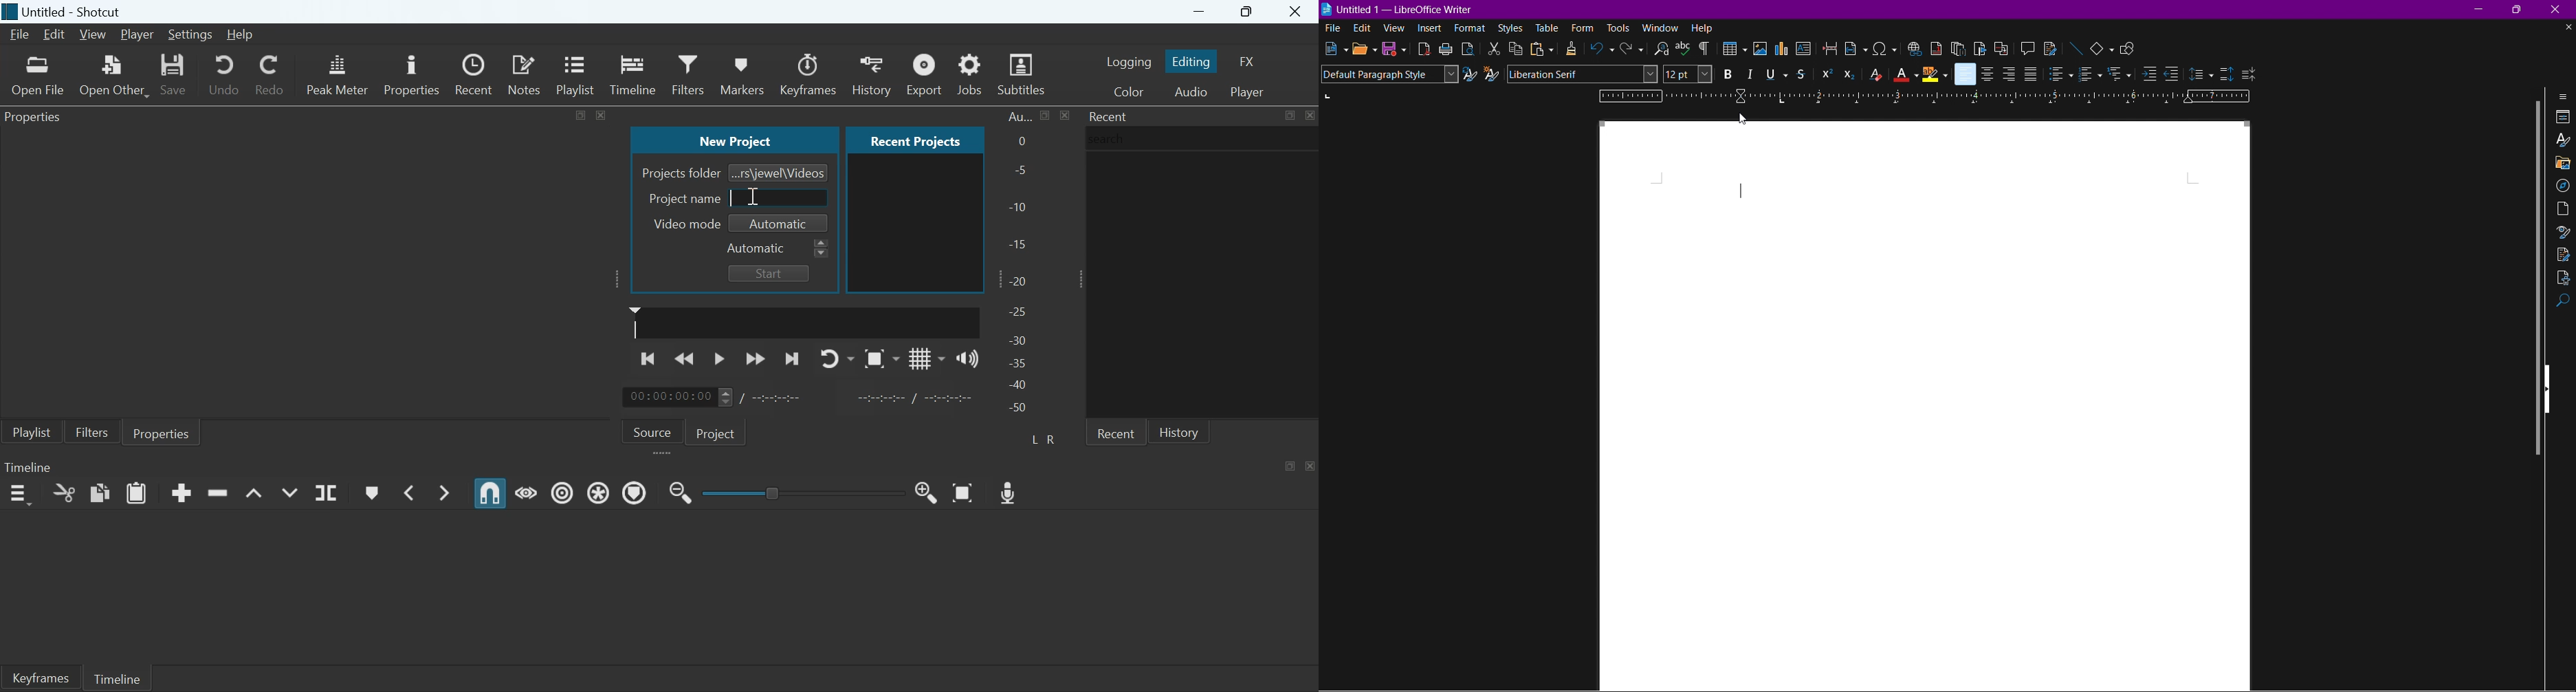  What do you see at coordinates (778, 398) in the screenshot?
I see `Duration` at bounding box center [778, 398].